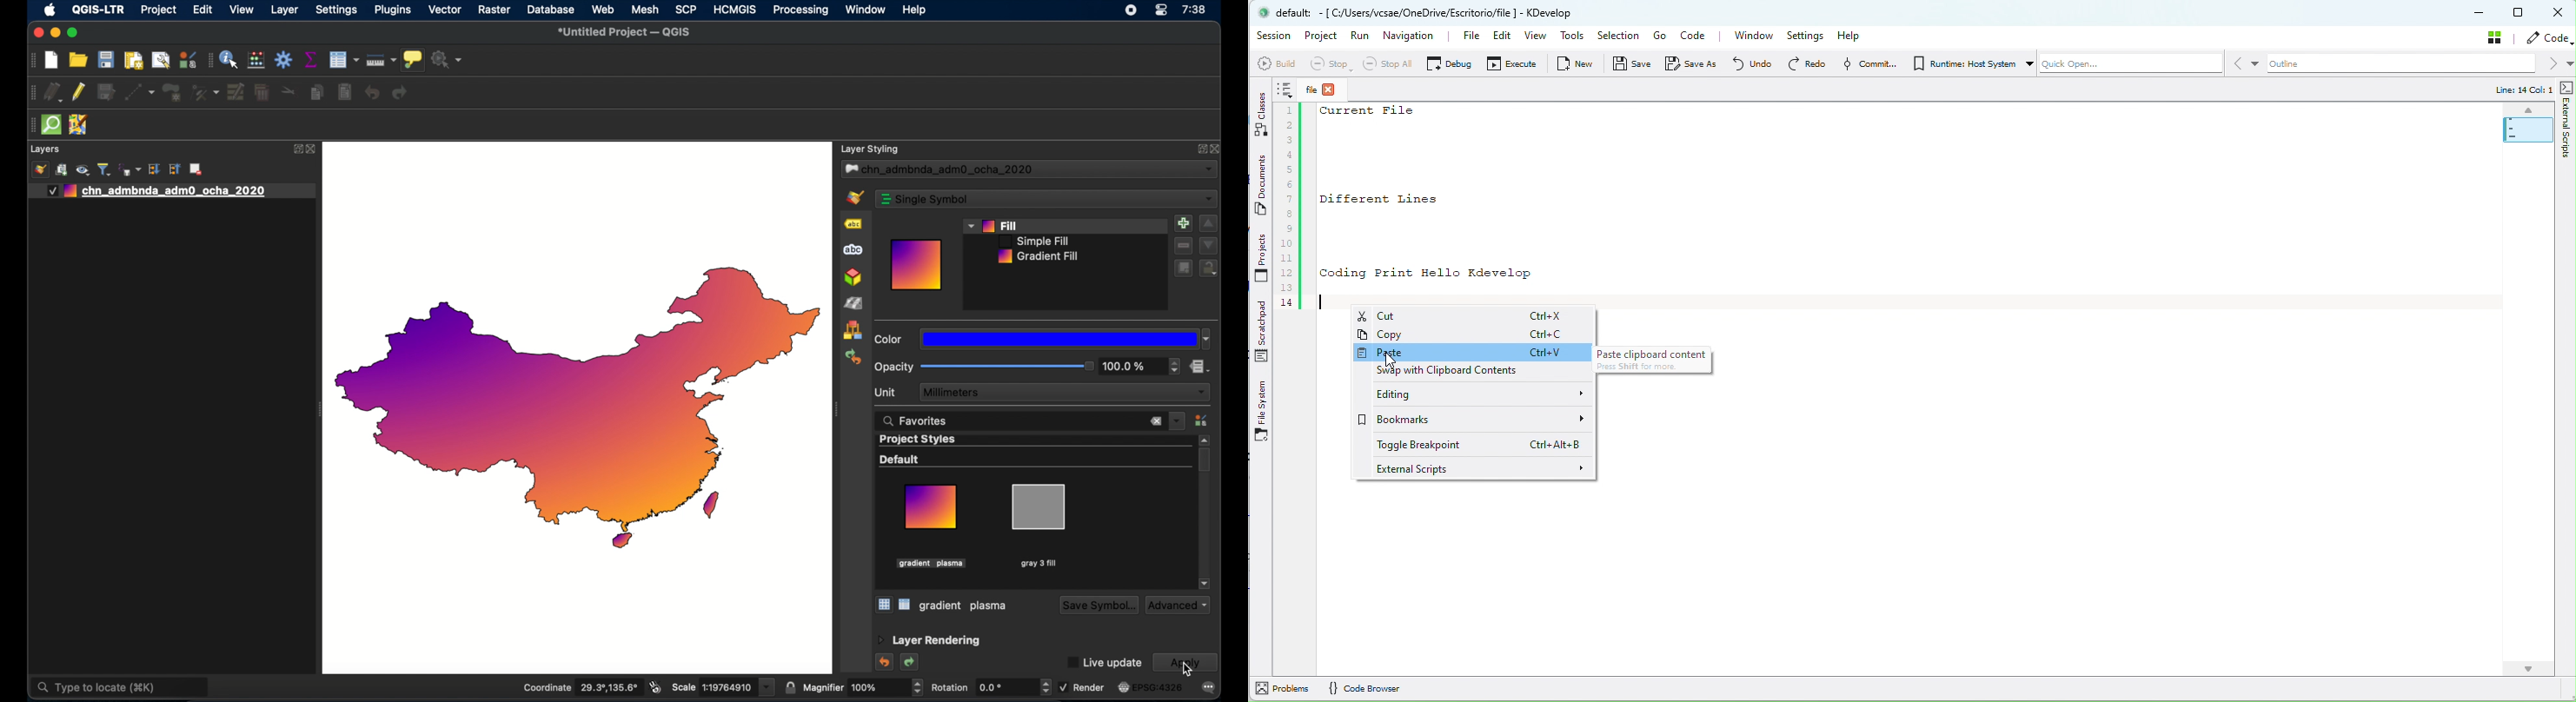  I want to click on HCMGIS, so click(735, 10).